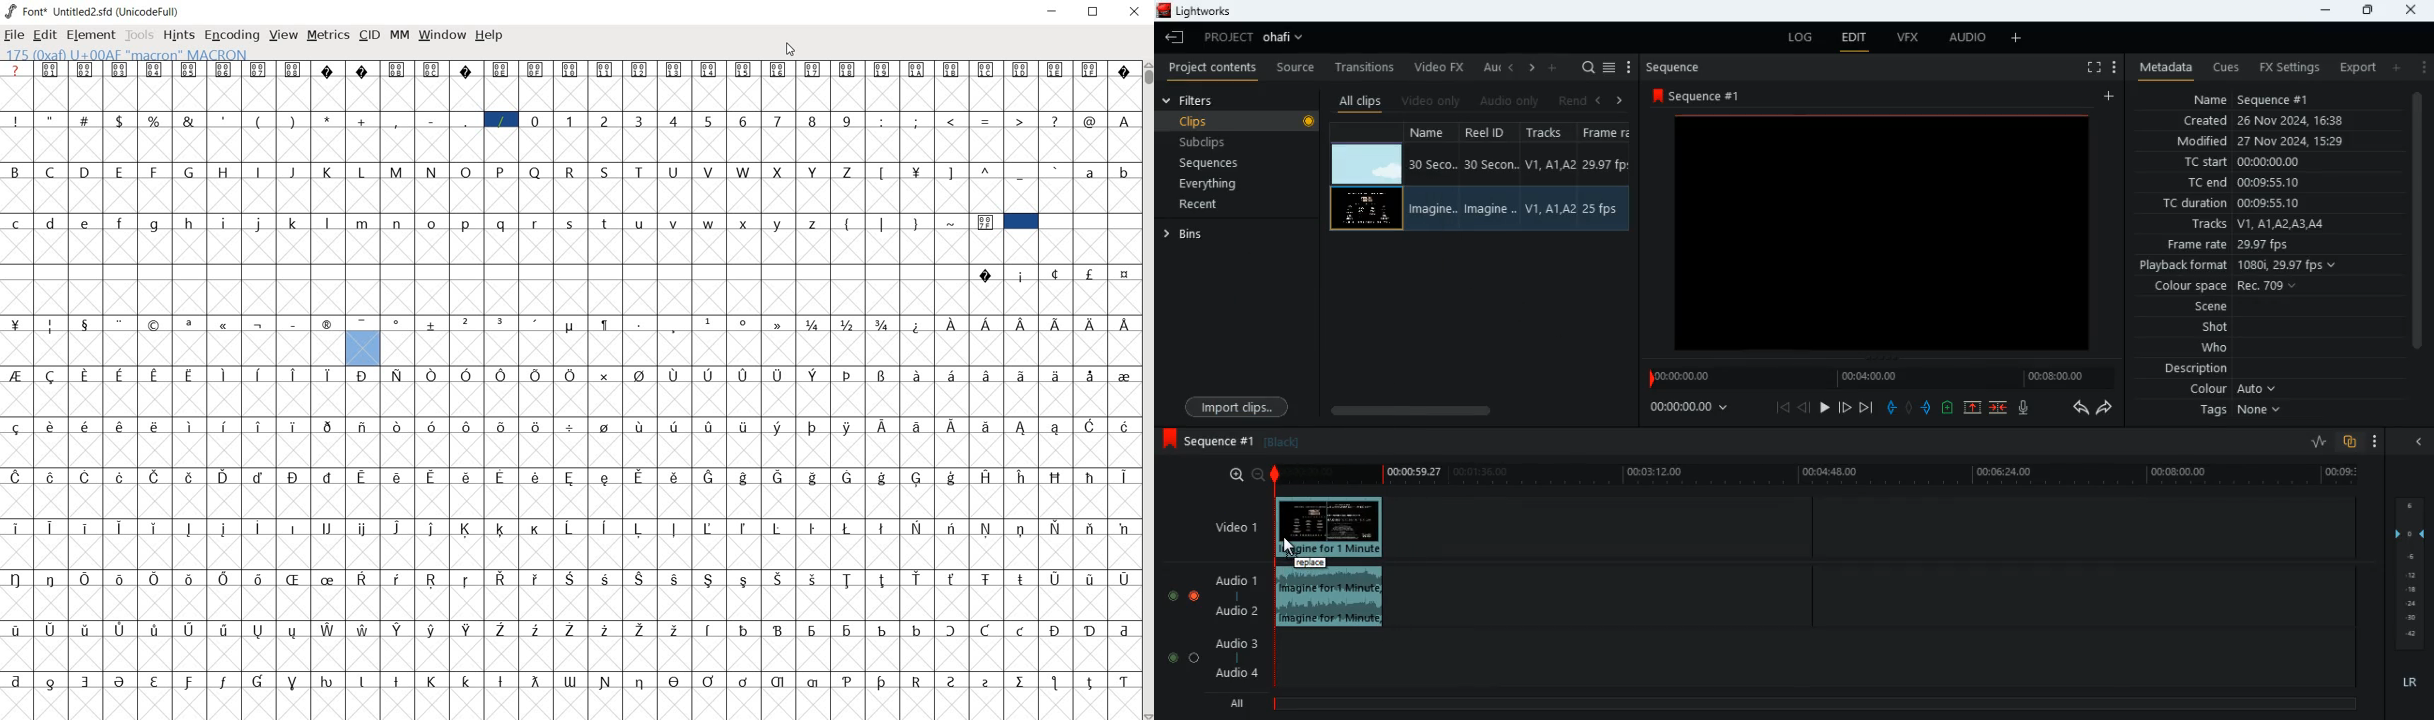  Describe the element at coordinates (569, 629) in the screenshot. I see `Symbol` at that location.